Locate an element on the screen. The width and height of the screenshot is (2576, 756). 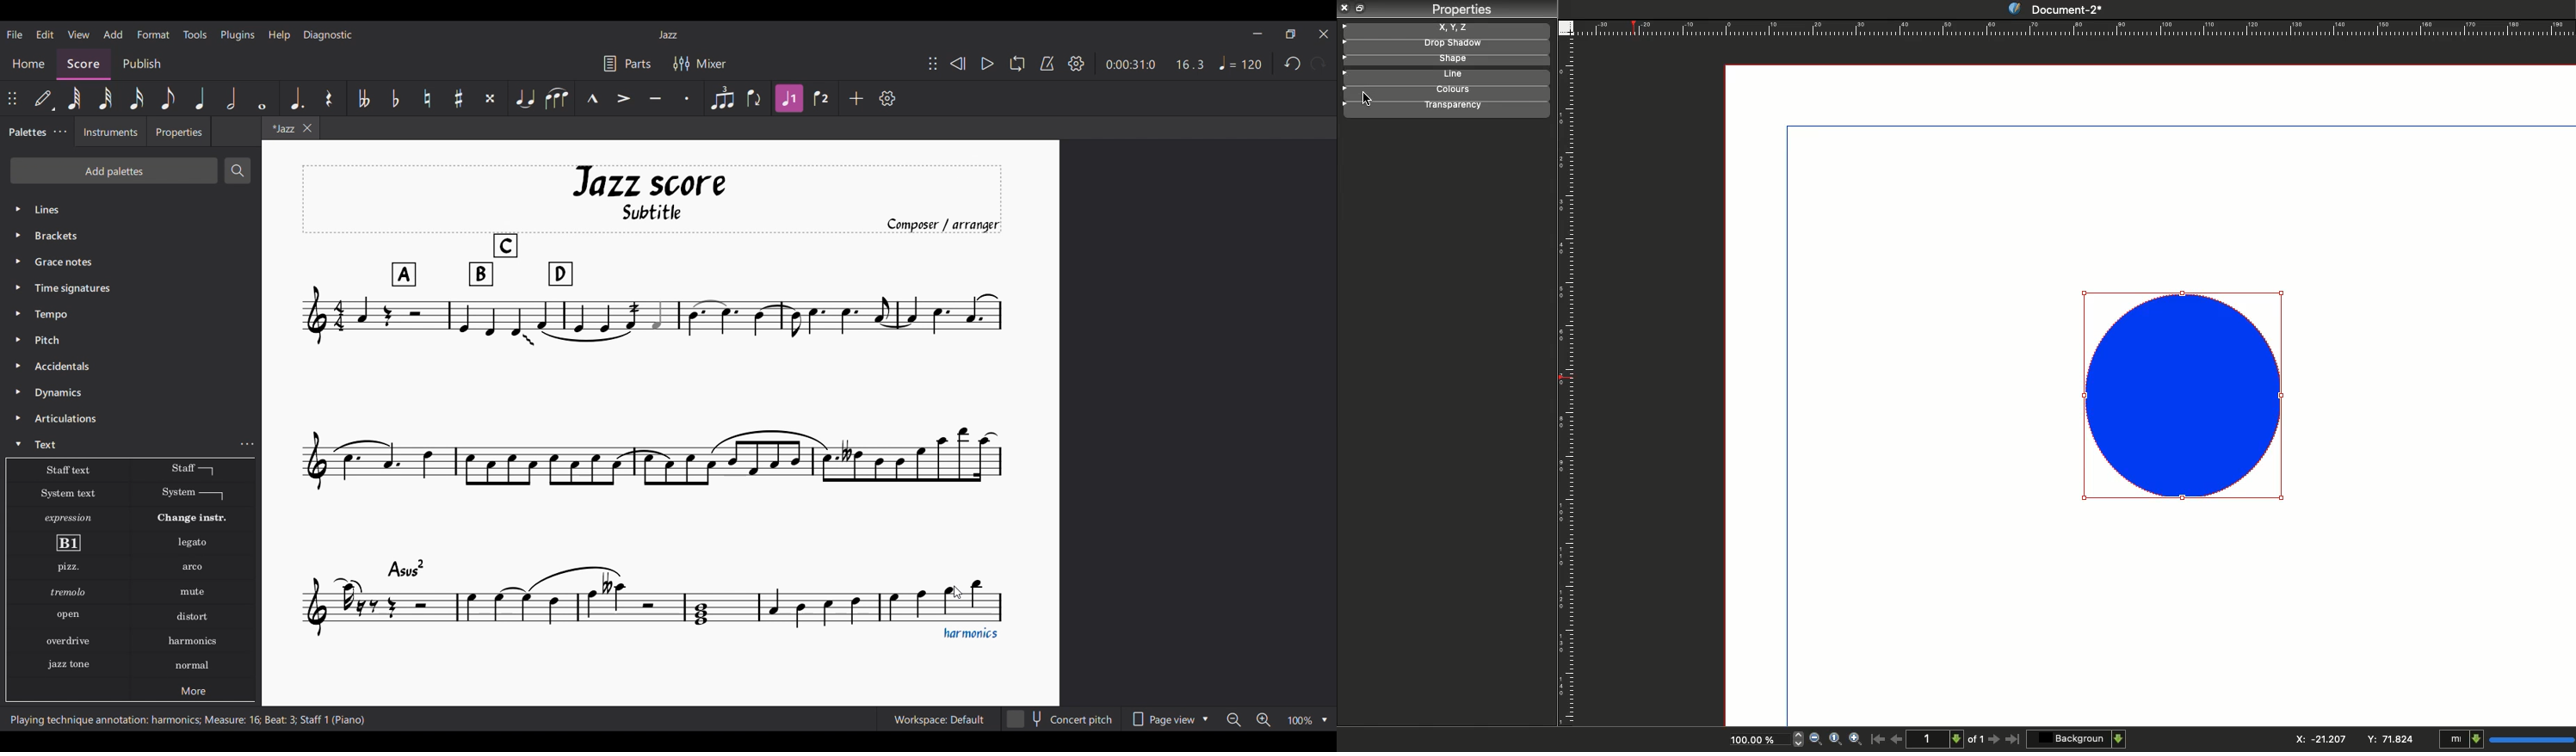
Slur is located at coordinates (558, 98).